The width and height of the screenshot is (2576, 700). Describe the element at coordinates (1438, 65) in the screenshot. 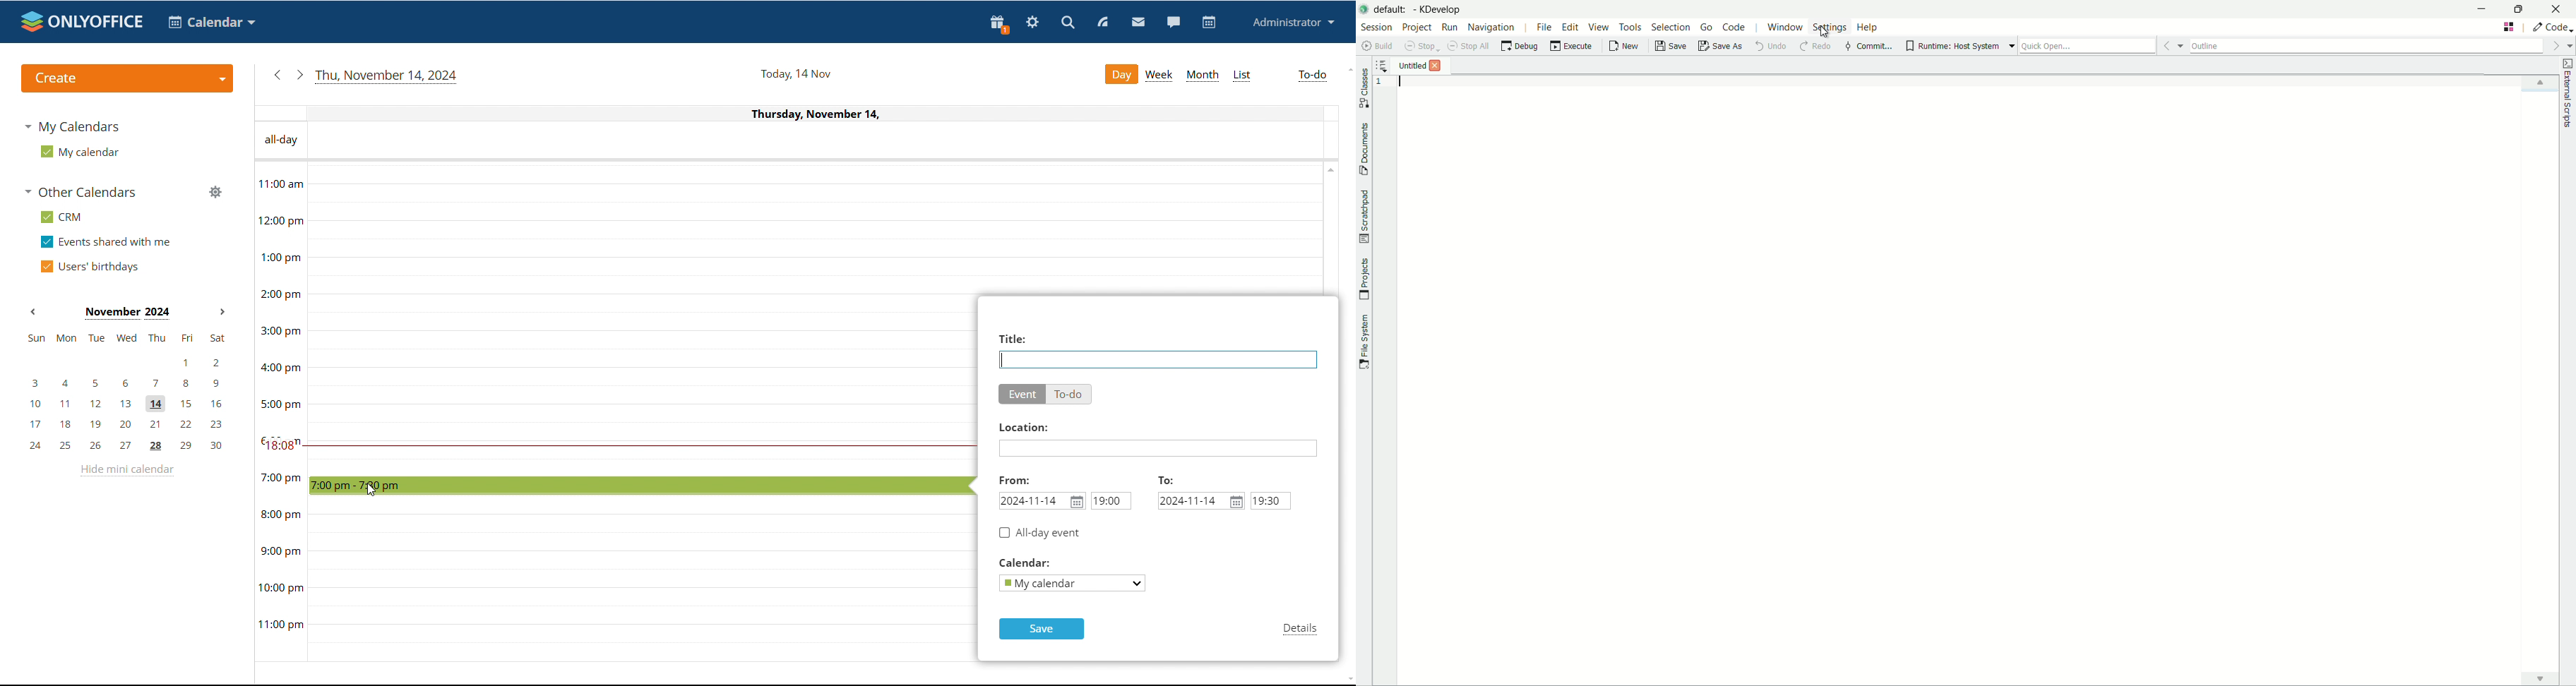

I see `Close` at that location.